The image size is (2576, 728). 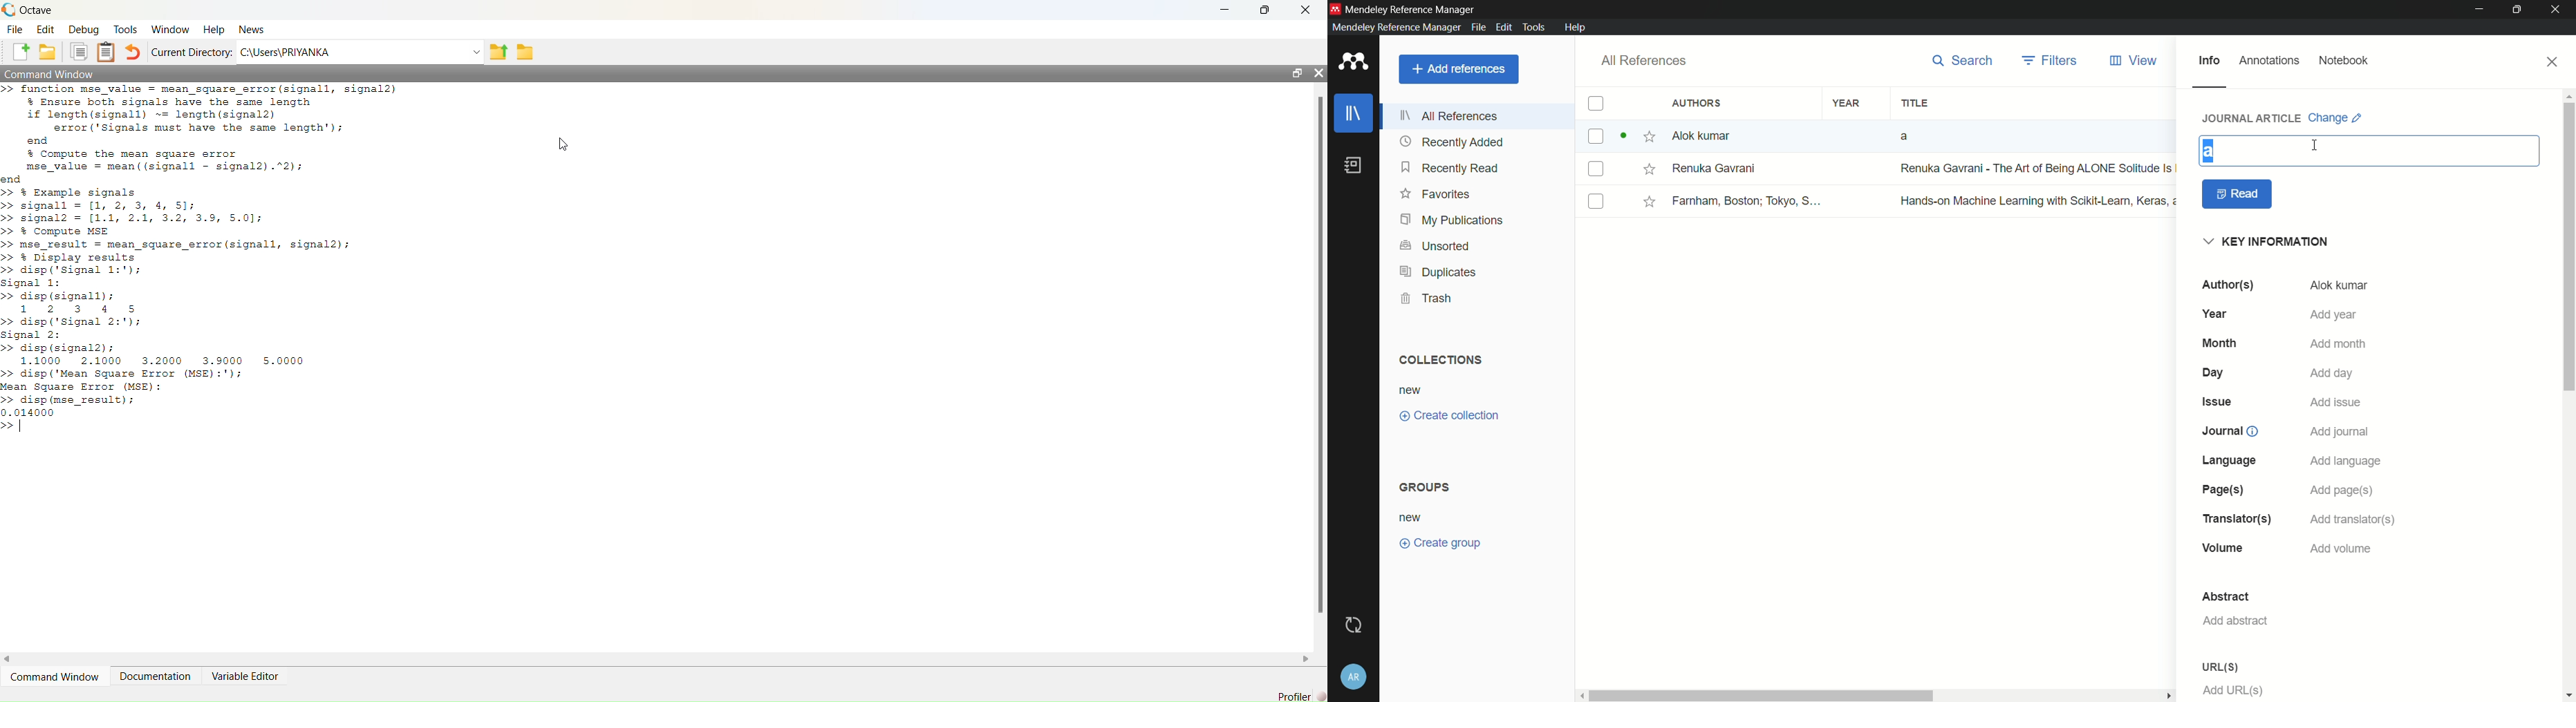 I want to click on minimise, so click(x=1226, y=8).